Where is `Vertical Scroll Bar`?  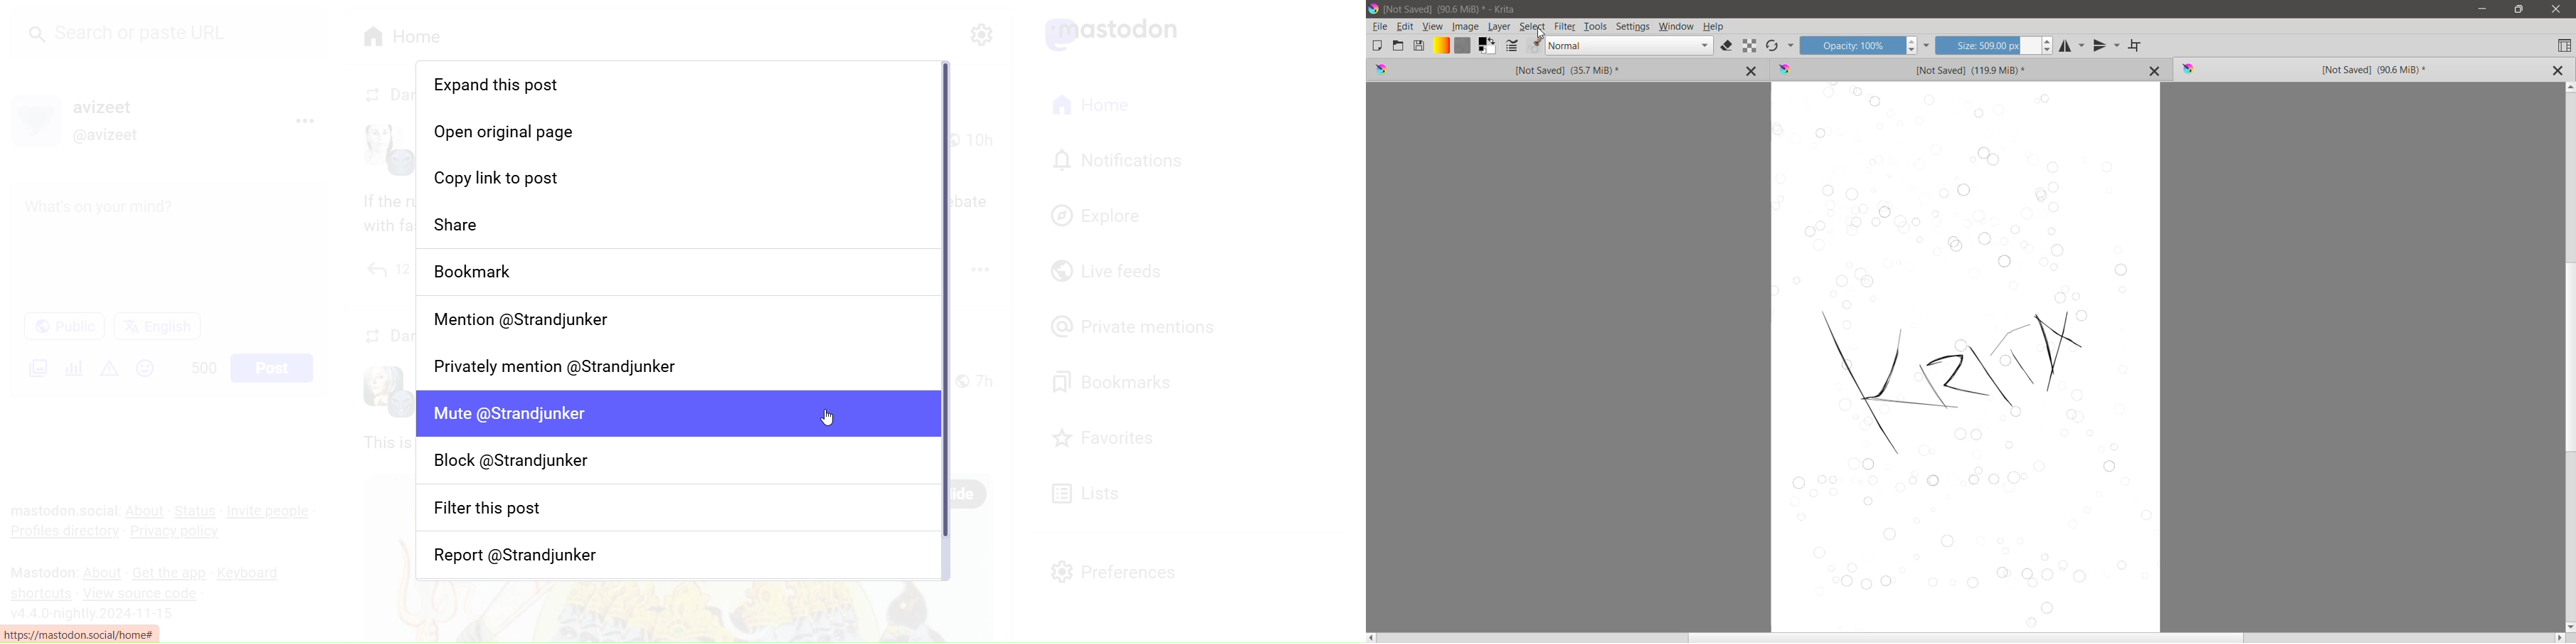 Vertical Scroll Bar is located at coordinates (951, 324).